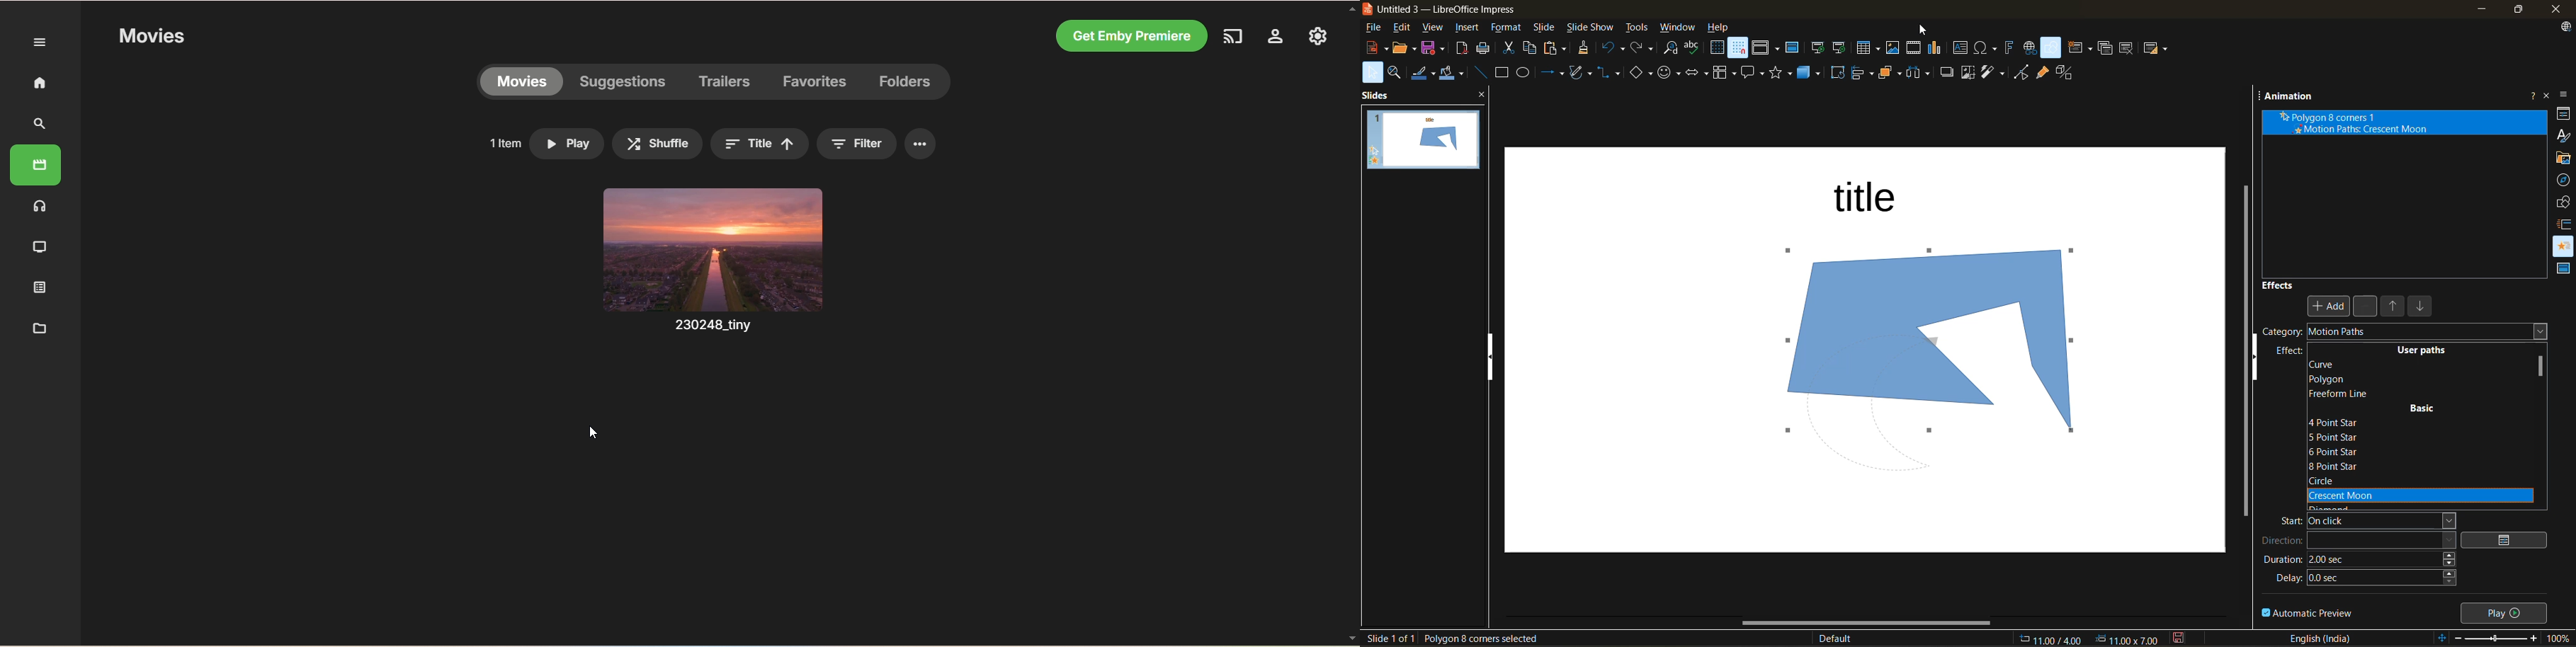 The width and height of the screenshot is (2576, 672). What do you see at coordinates (1579, 72) in the screenshot?
I see `shapes and polygons` at bounding box center [1579, 72].